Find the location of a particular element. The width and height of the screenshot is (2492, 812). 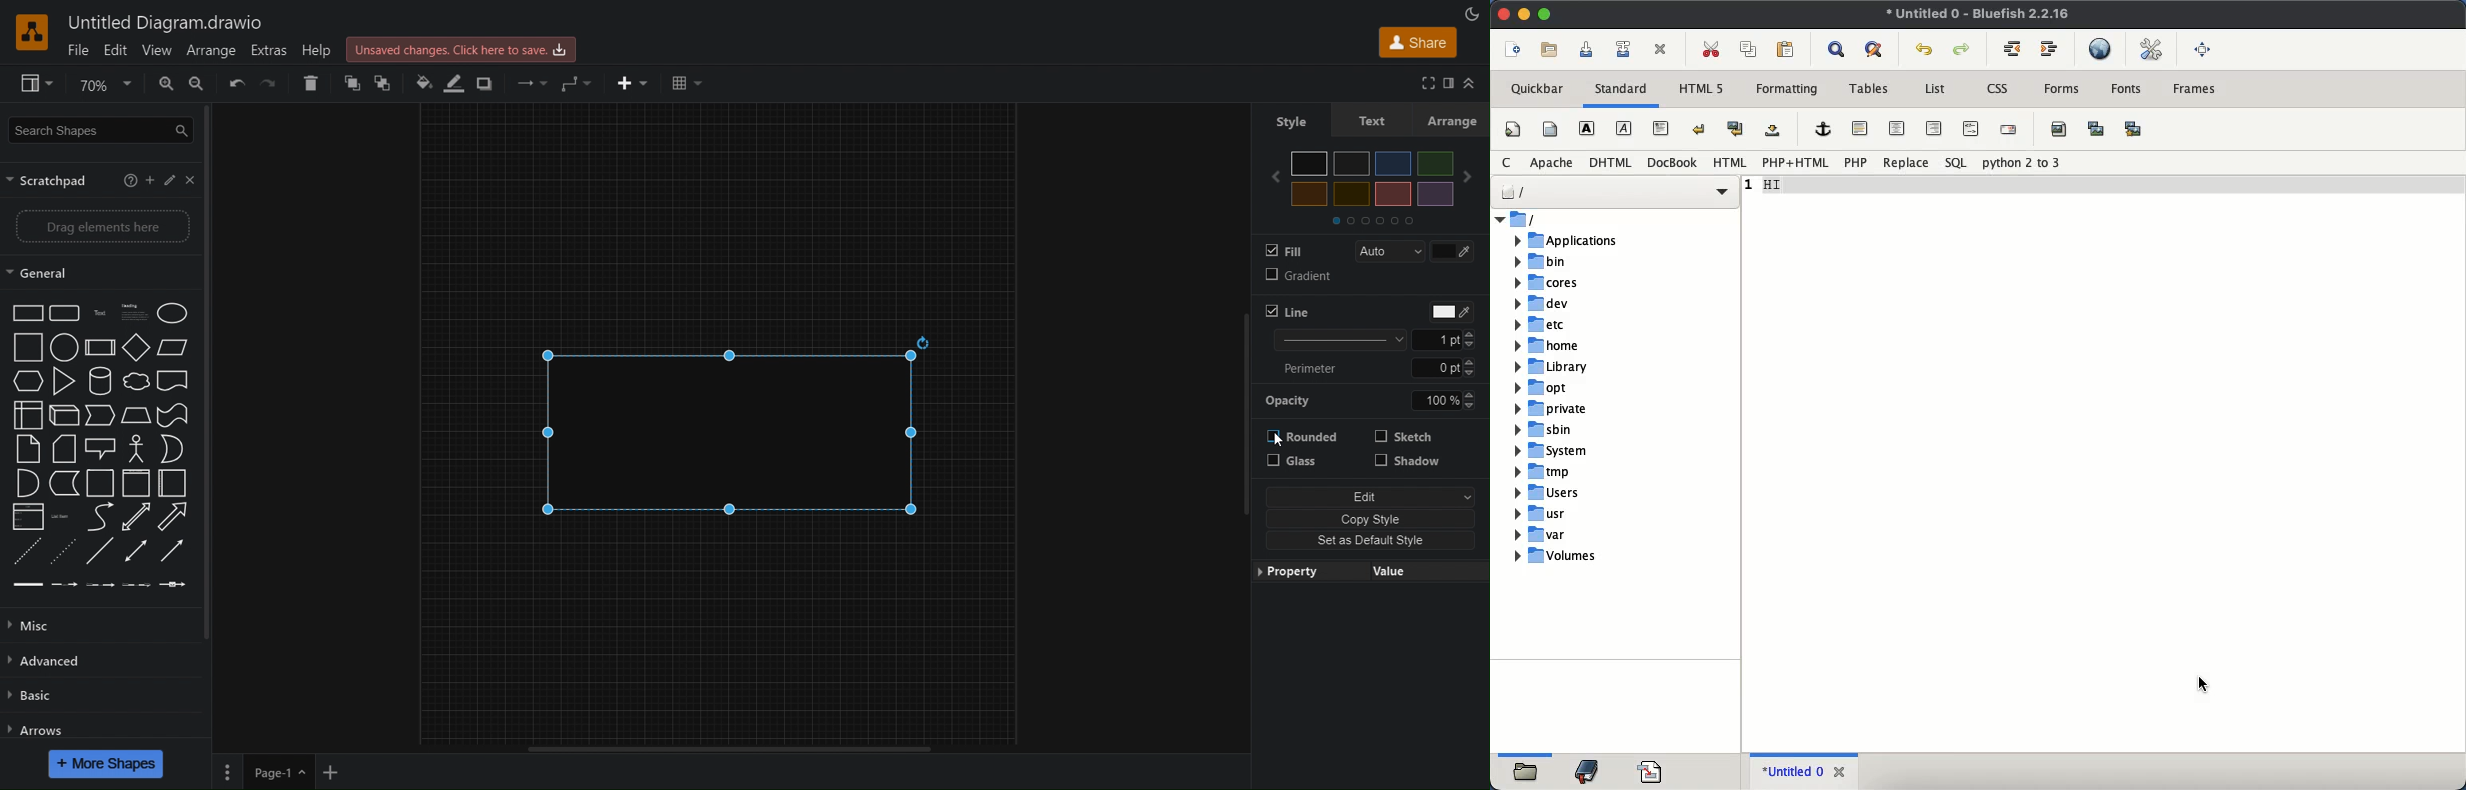

Scrollbar is located at coordinates (737, 749).